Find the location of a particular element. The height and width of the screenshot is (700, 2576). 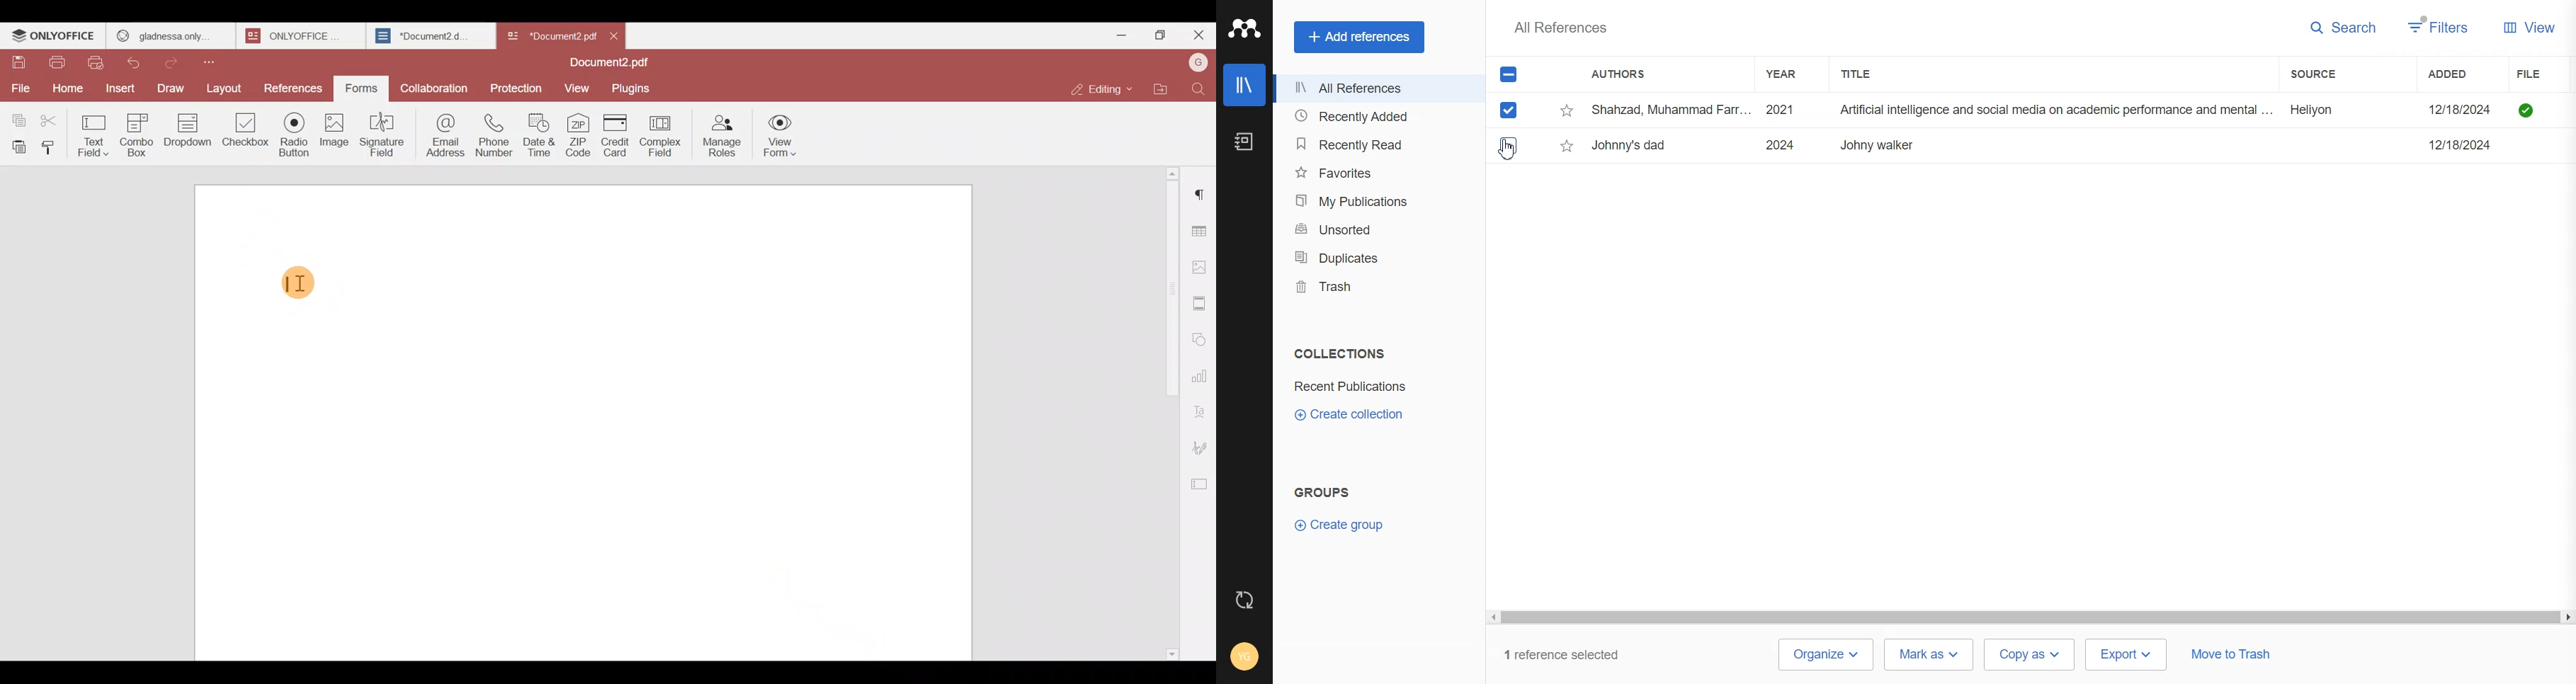

Text is located at coordinates (1560, 27).